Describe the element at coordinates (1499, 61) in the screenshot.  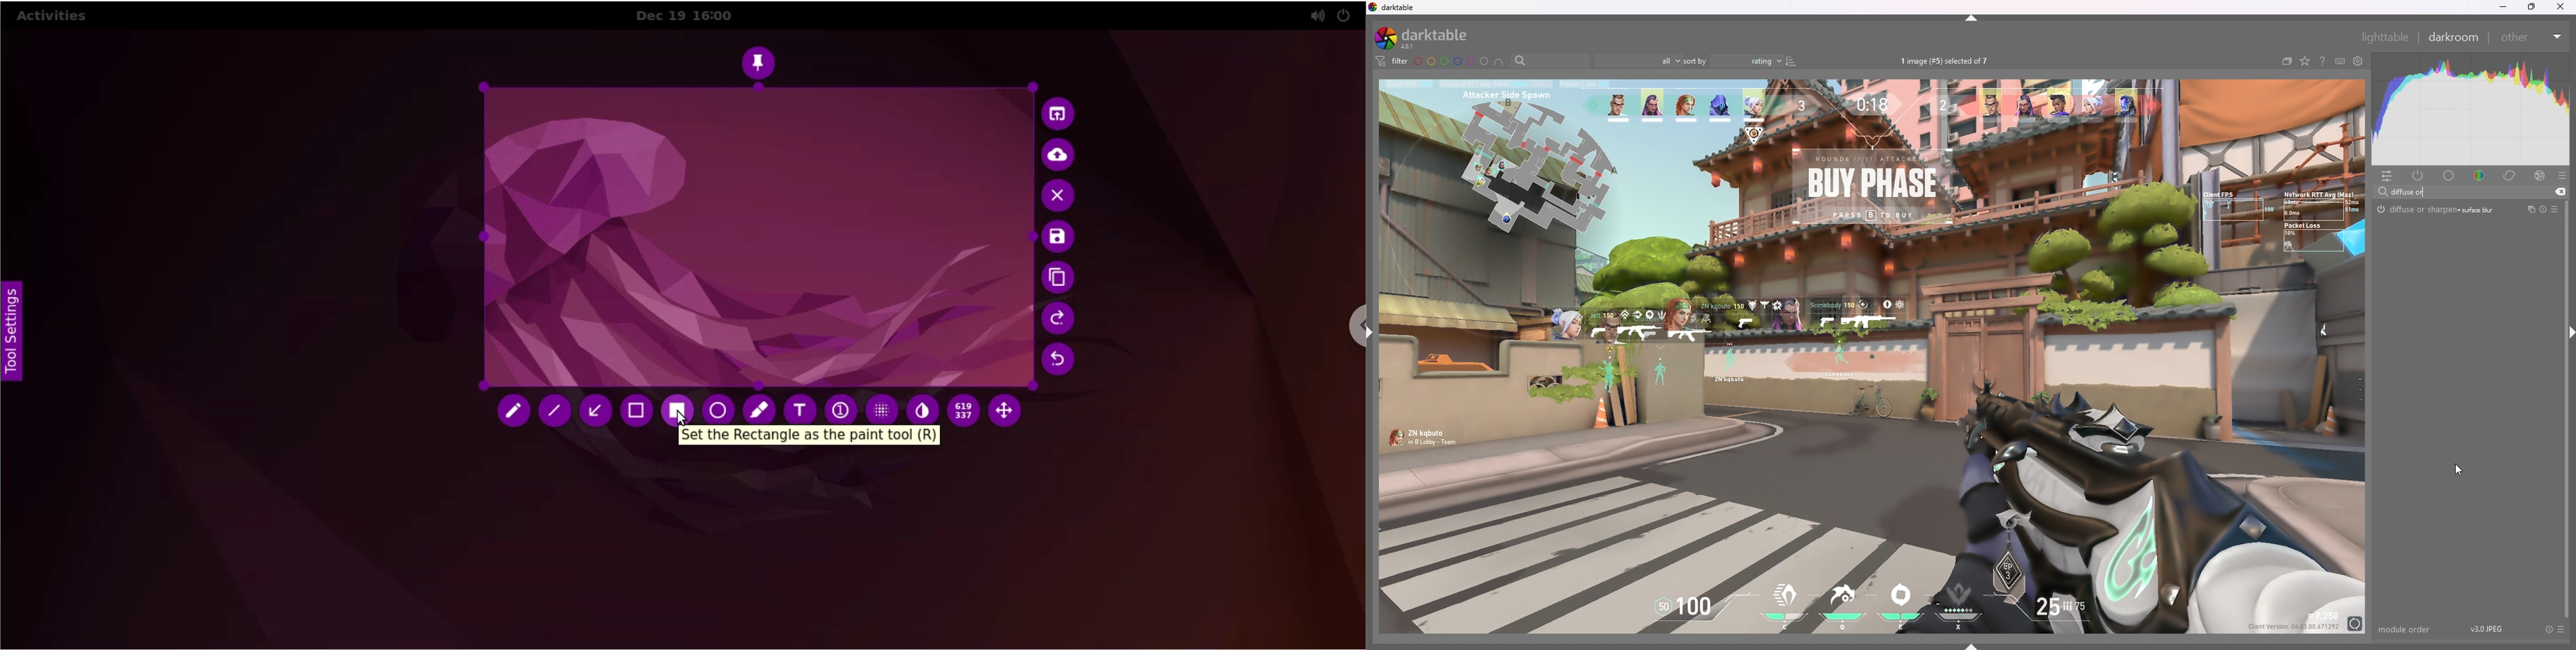
I see `include color labels` at that location.